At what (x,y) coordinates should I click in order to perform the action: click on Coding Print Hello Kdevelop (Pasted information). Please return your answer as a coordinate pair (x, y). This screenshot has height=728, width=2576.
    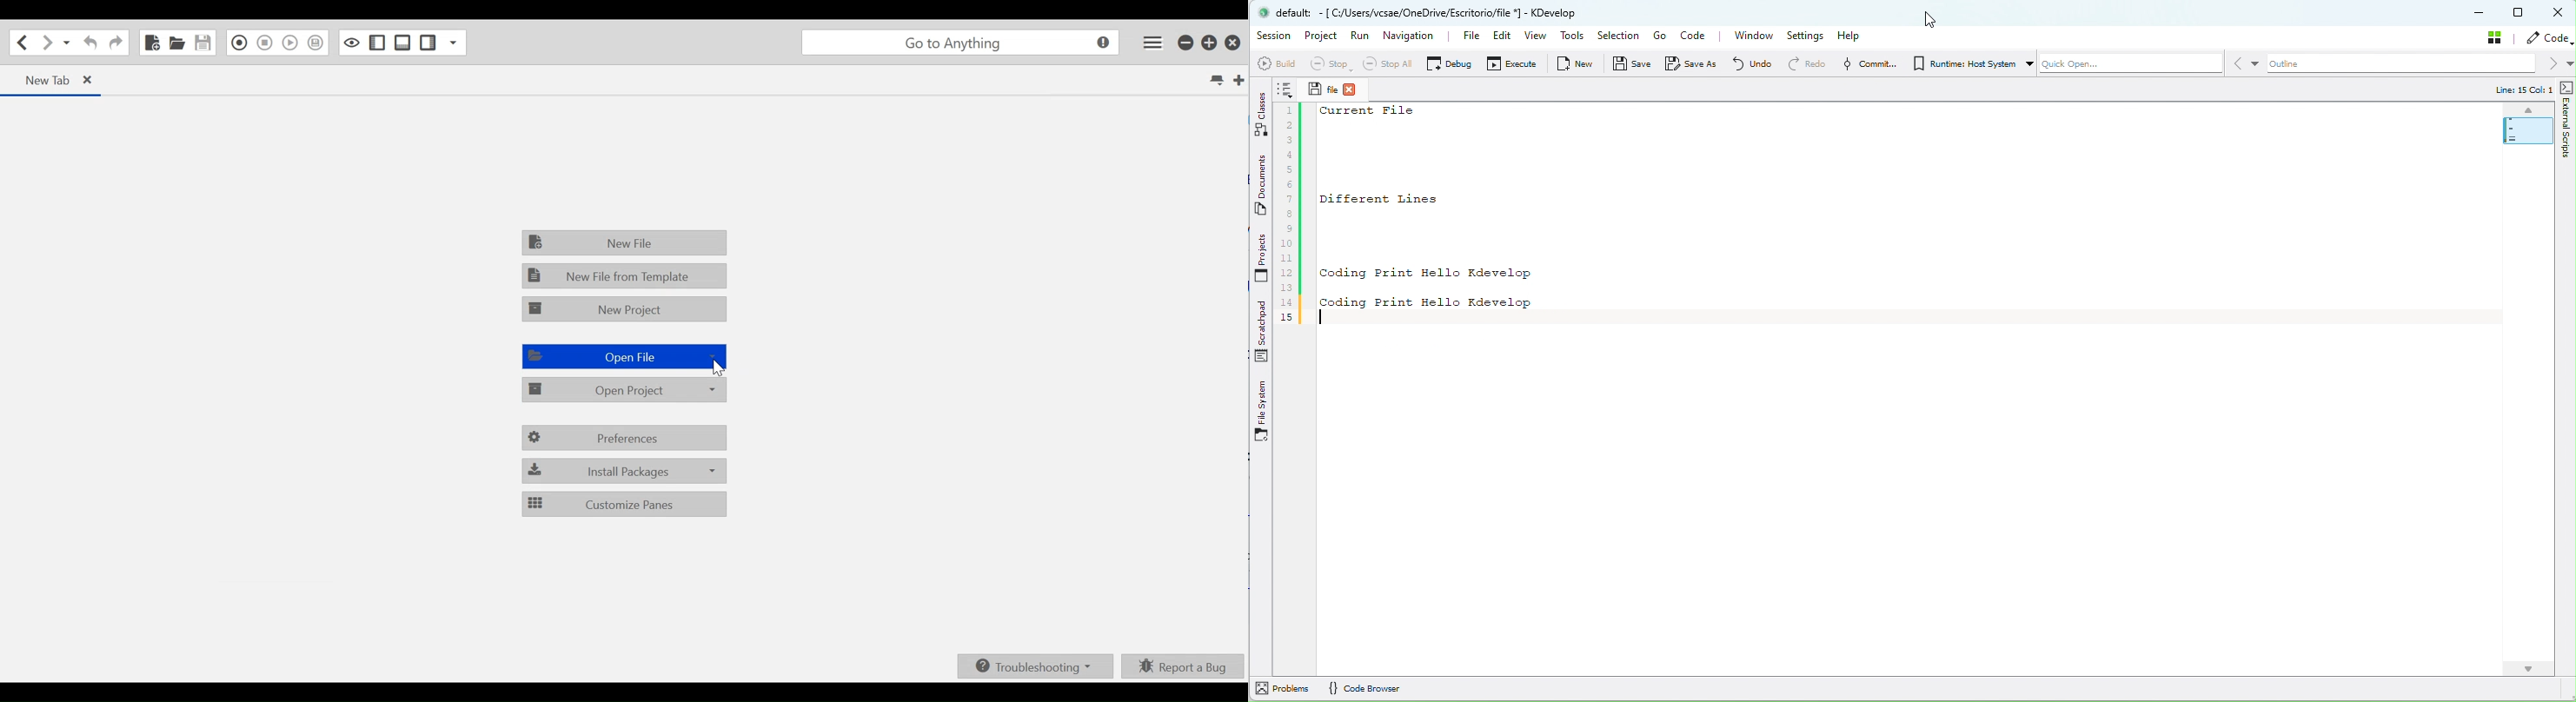
    Looking at the image, I should click on (1431, 301).